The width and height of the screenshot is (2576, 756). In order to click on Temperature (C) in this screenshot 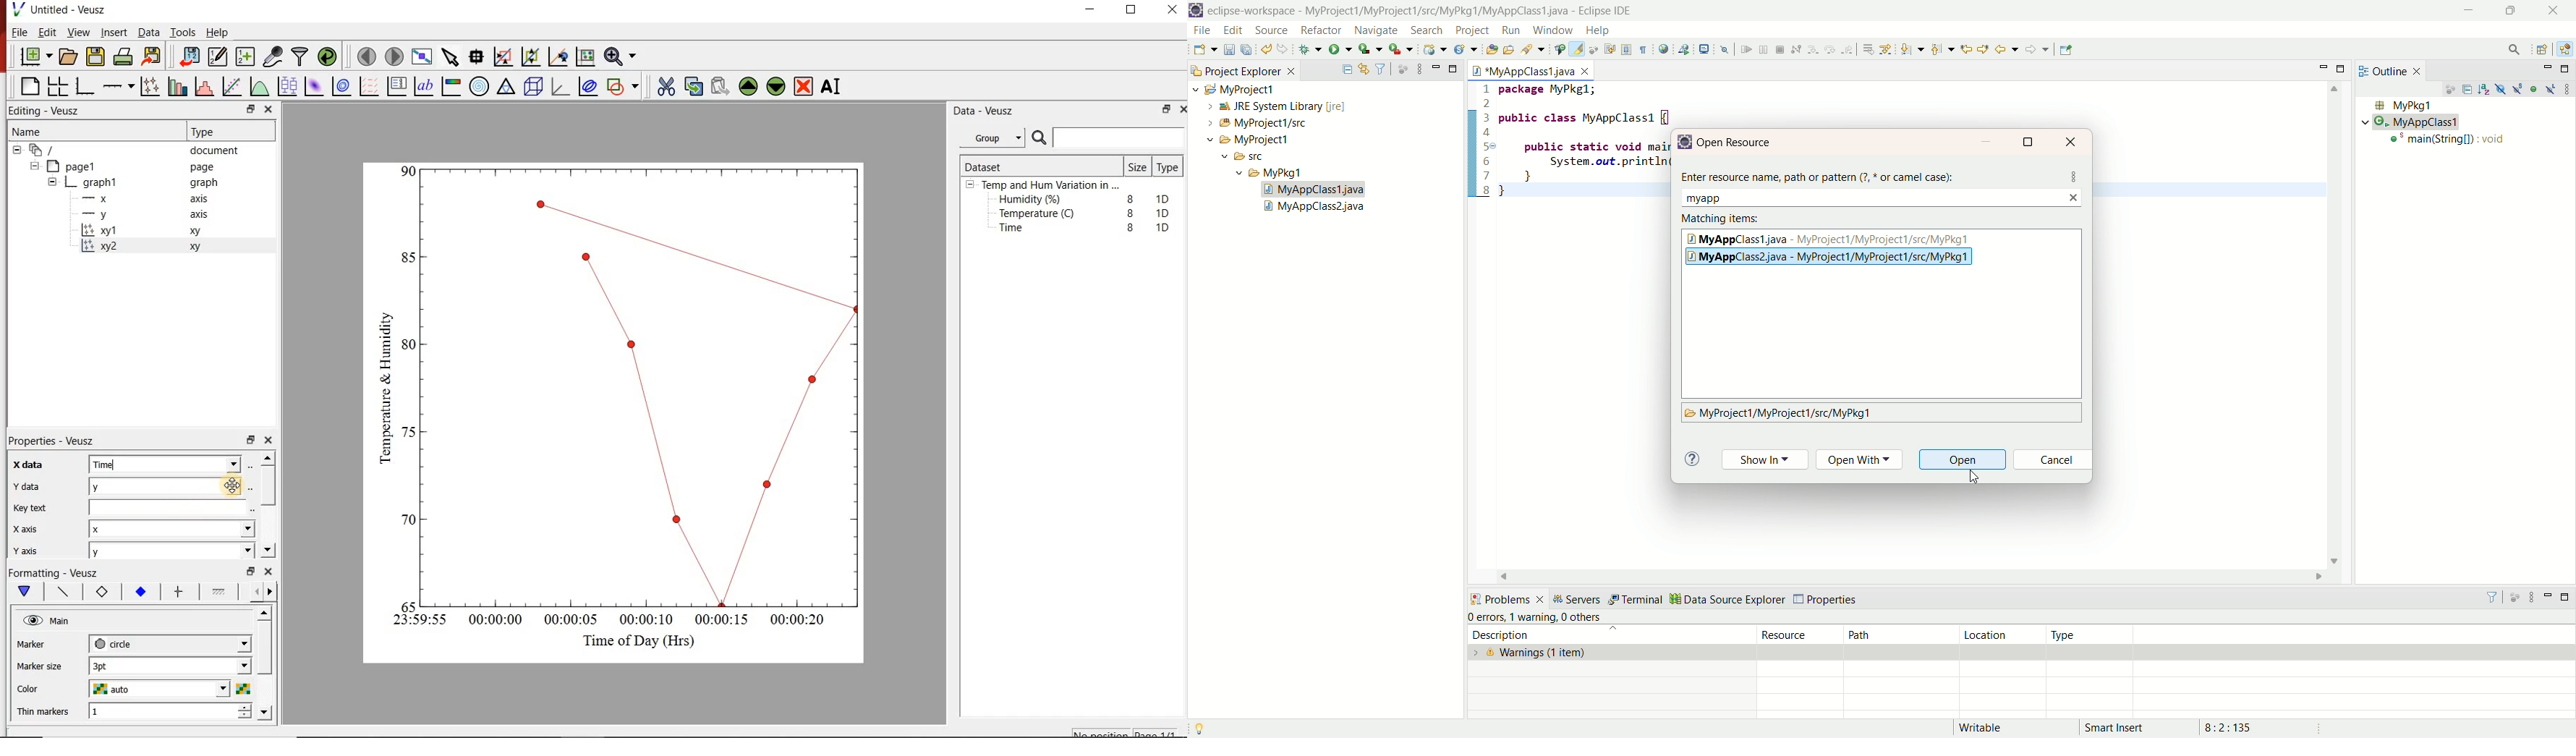, I will do `click(1040, 215)`.